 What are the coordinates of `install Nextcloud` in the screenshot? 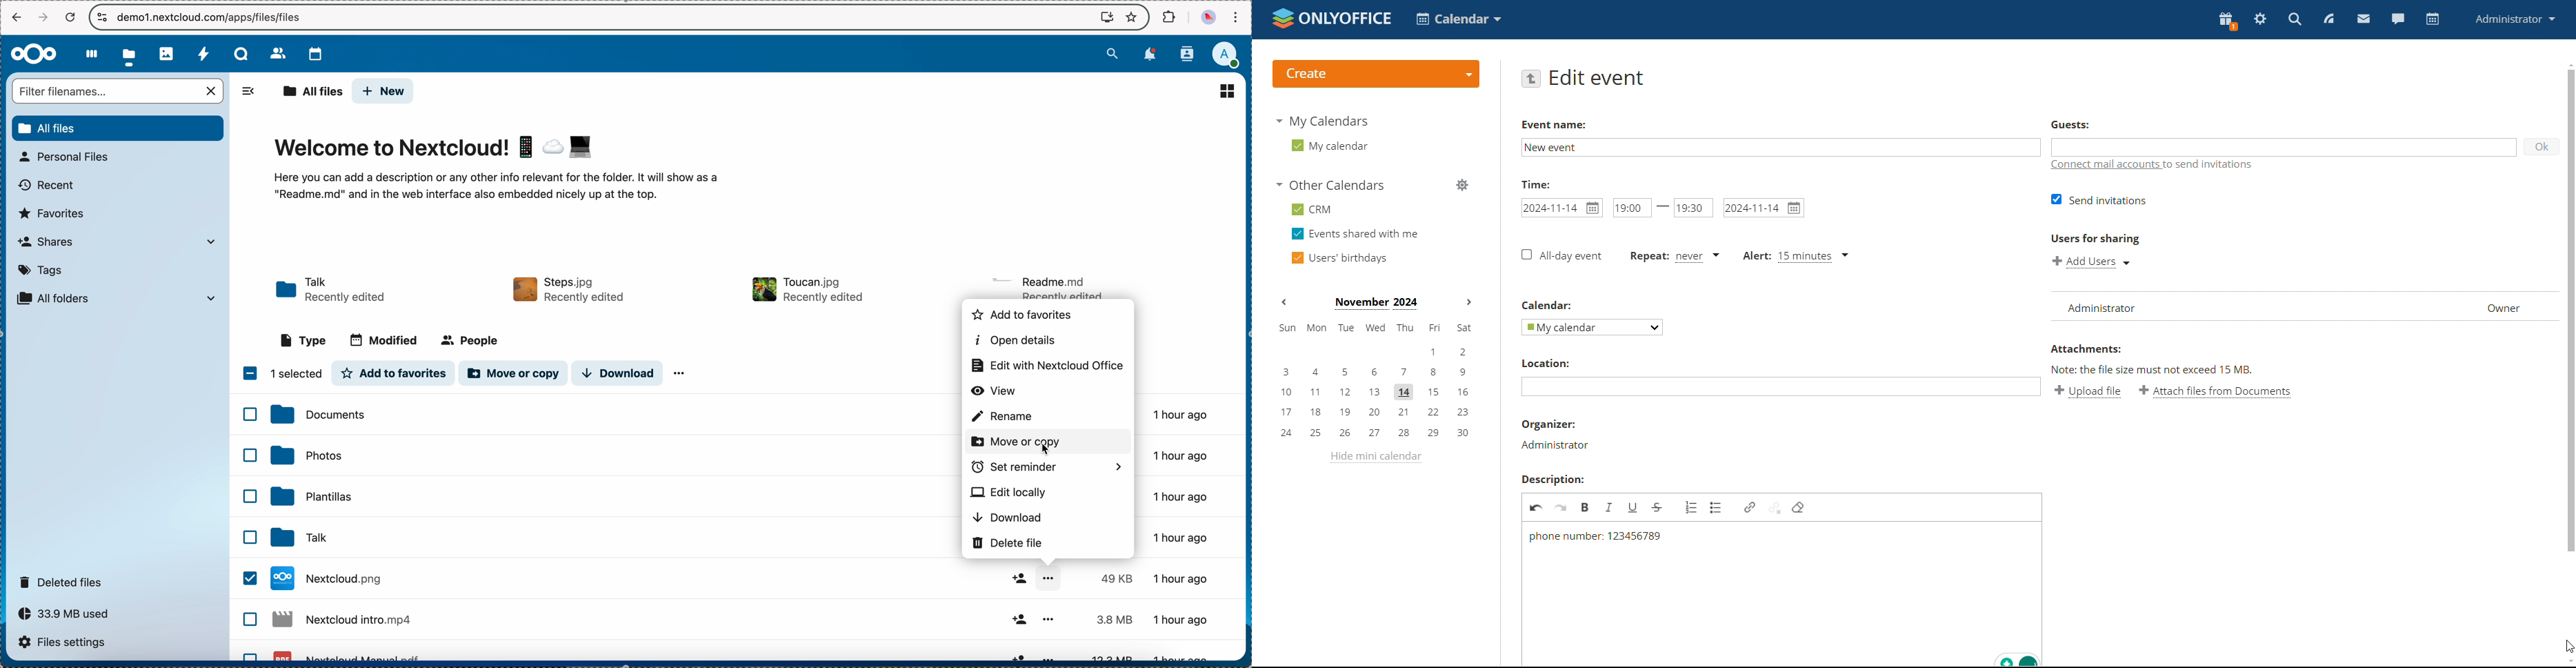 It's located at (1107, 18).